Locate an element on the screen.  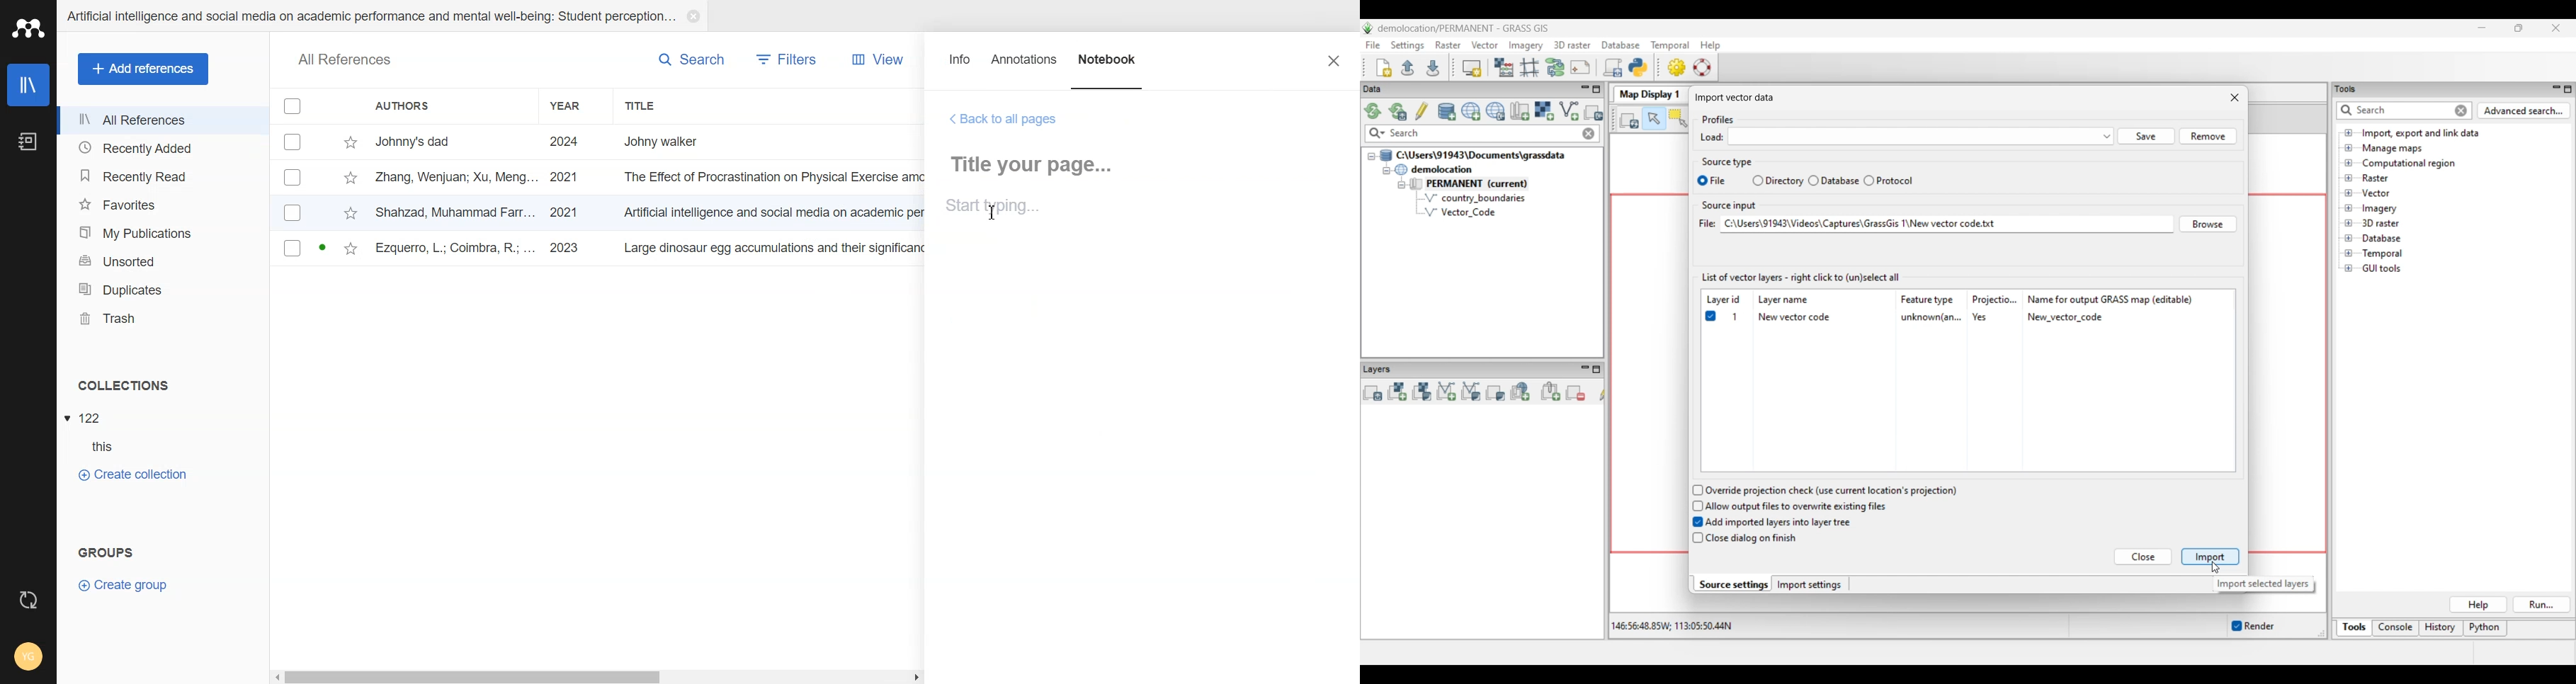
Recently Read is located at coordinates (161, 177).